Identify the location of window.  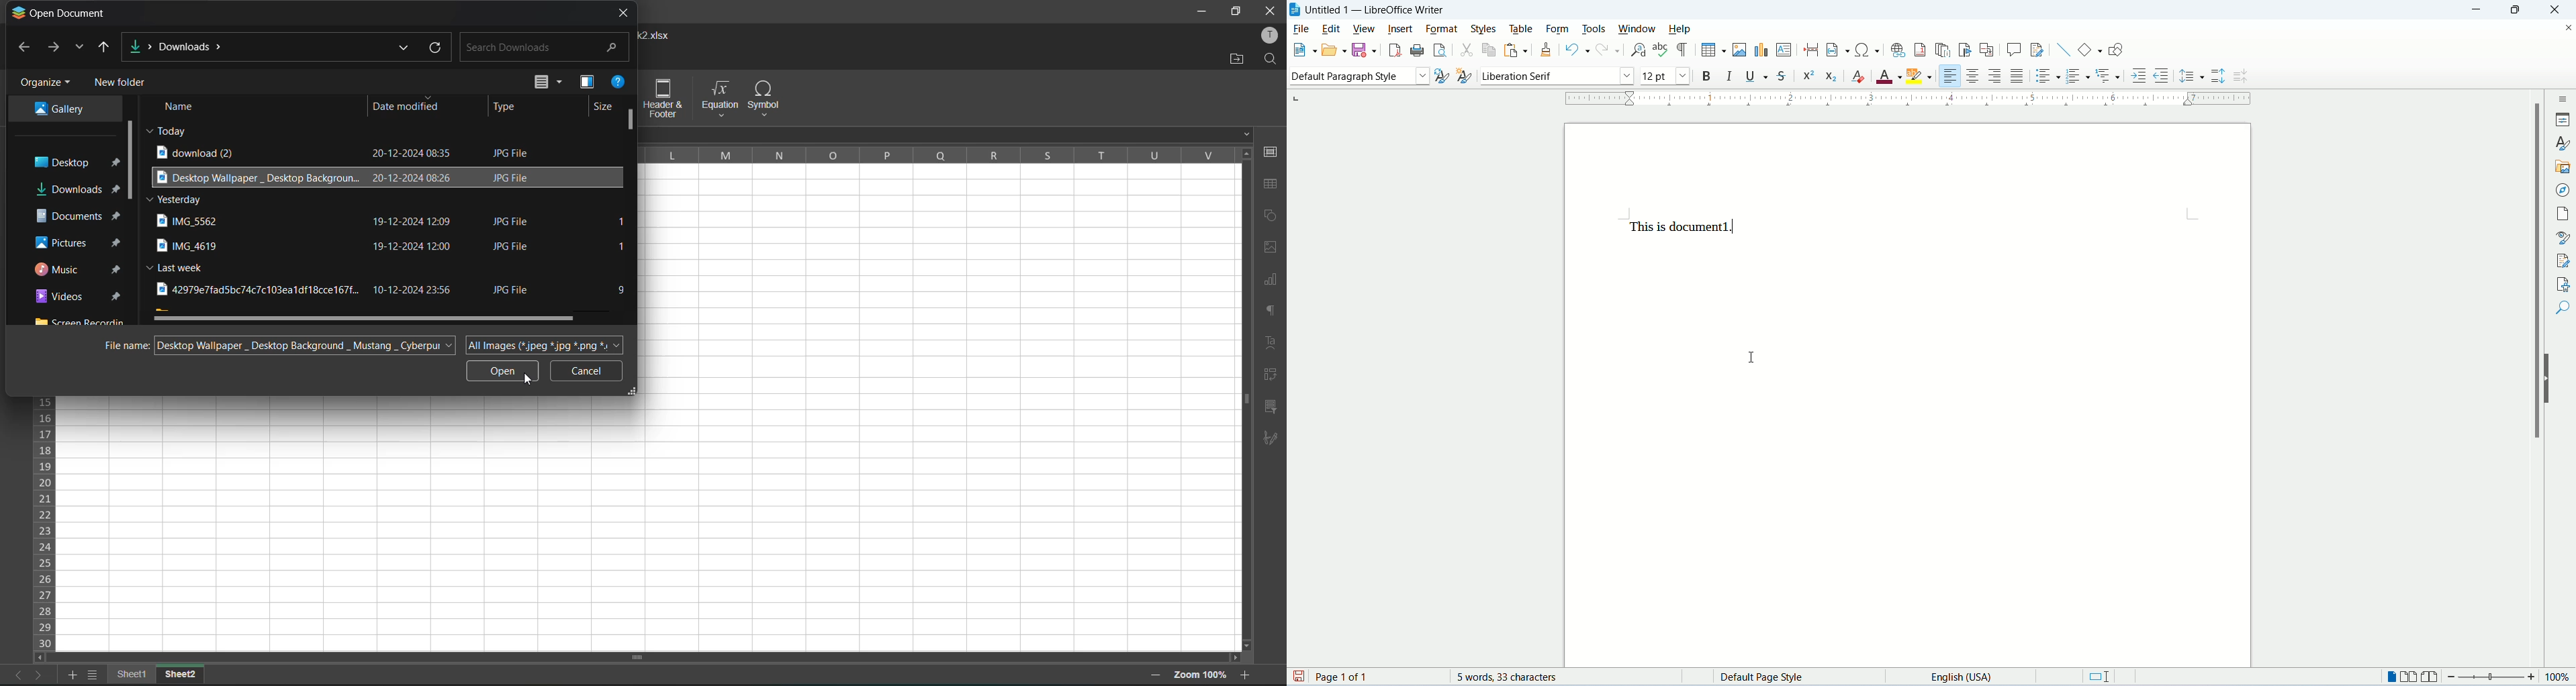
(1641, 30).